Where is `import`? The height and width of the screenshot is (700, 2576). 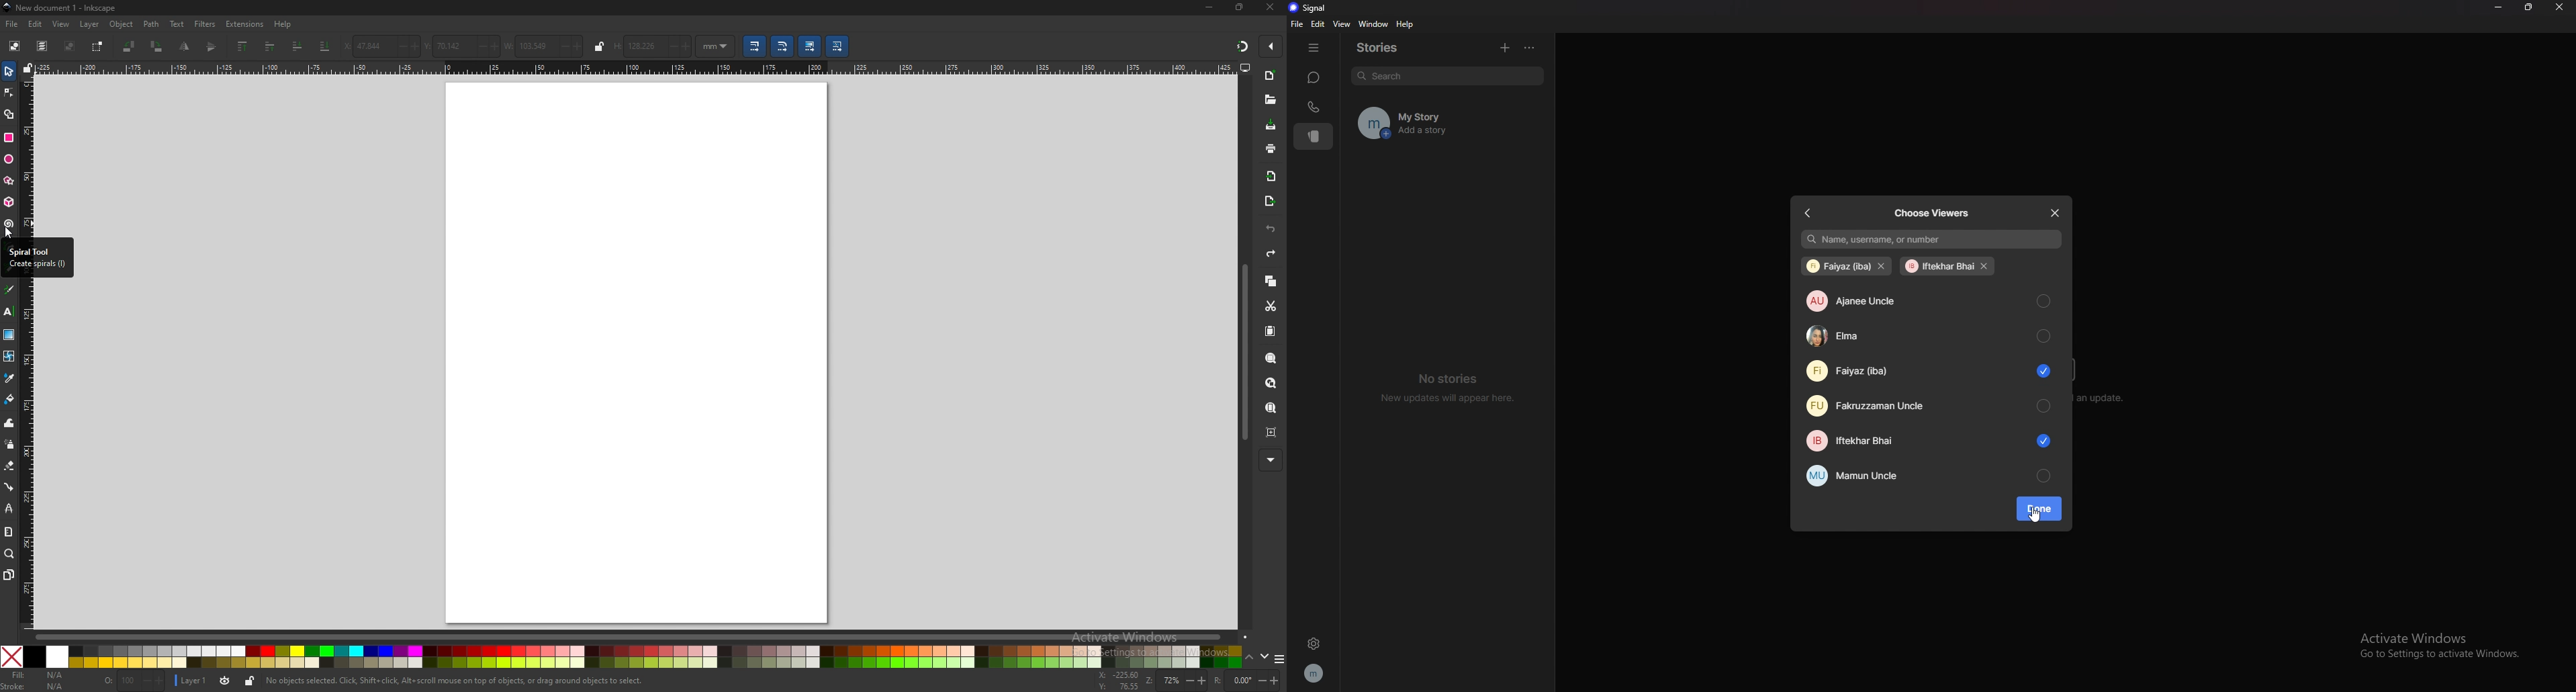 import is located at coordinates (1271, 176).